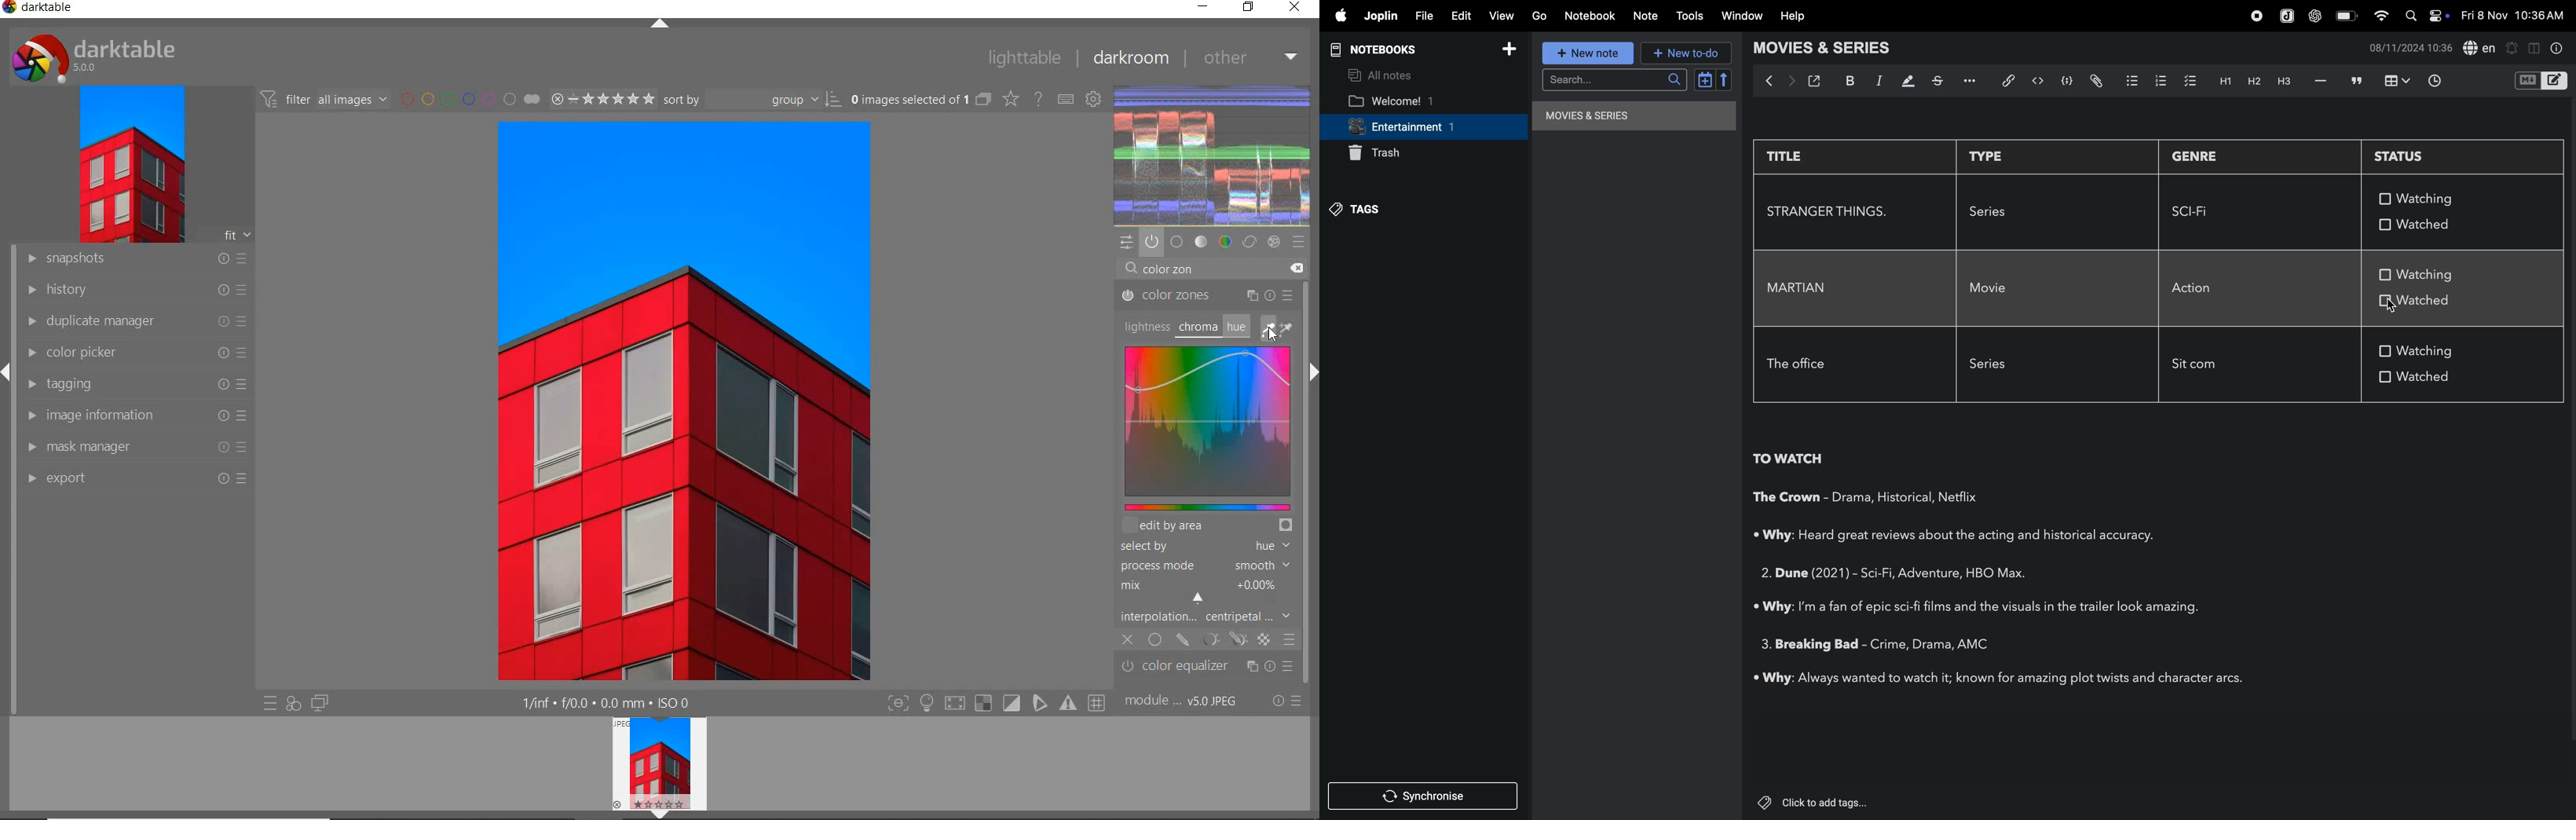 The height and width of the screenshot is (840, 2576). Describe the element at coordinates (1380, 17) in the screenshot. I see `joplin` at that location.